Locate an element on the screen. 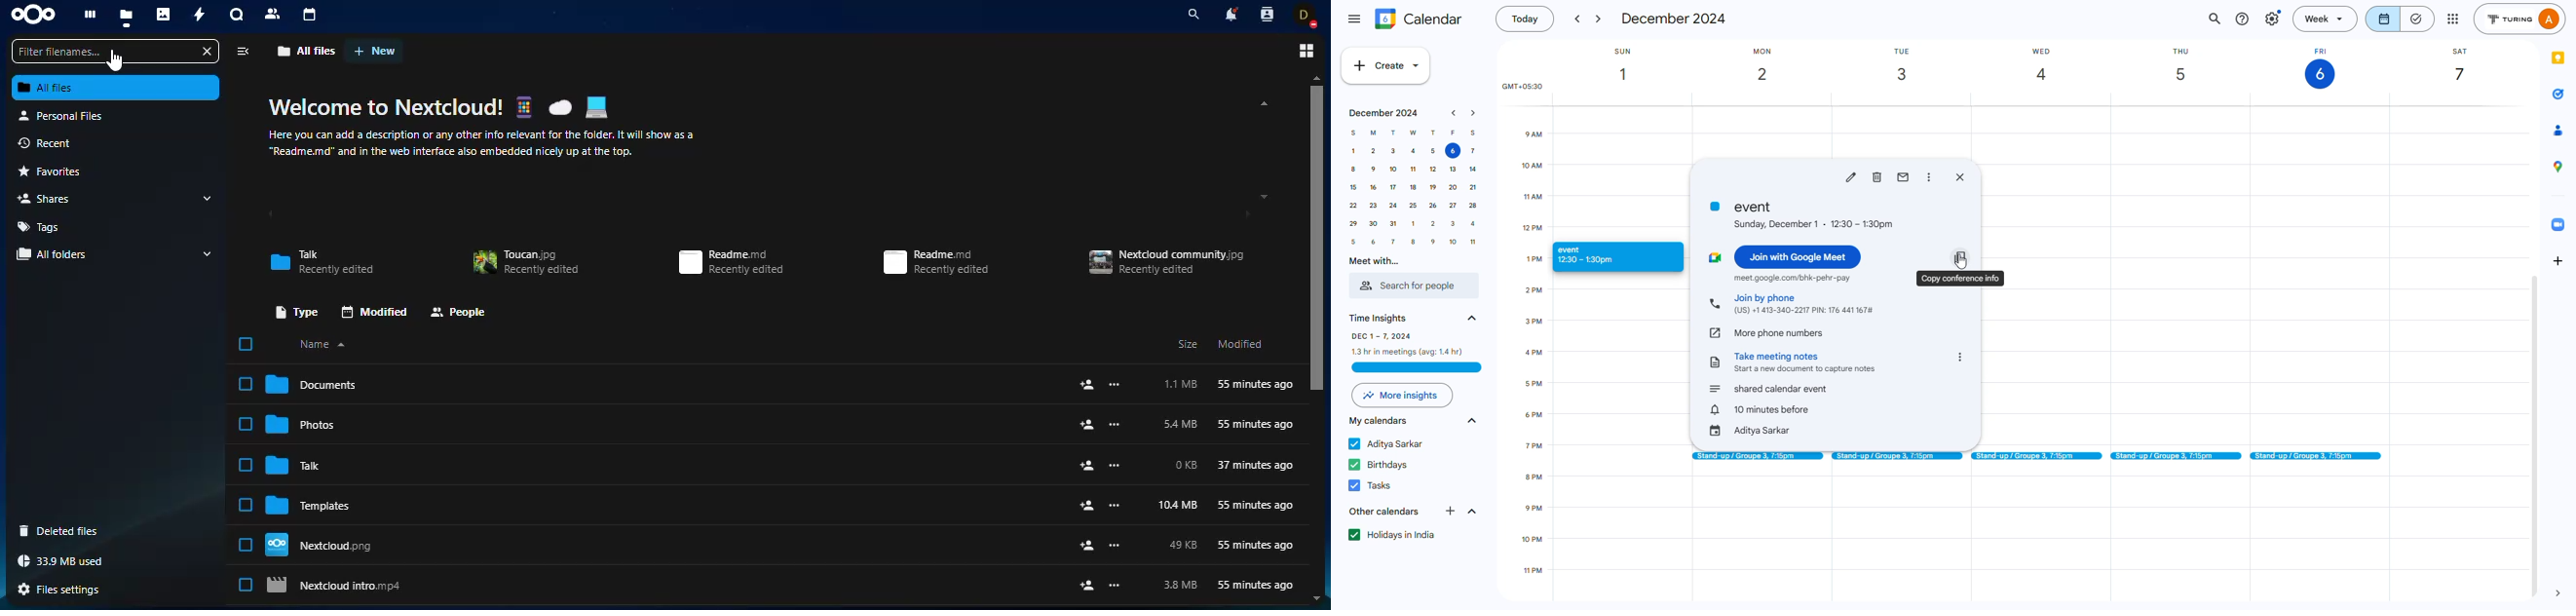 This screenshot has width=2576, height=616. Click to select is located at coordinates (246, 383).